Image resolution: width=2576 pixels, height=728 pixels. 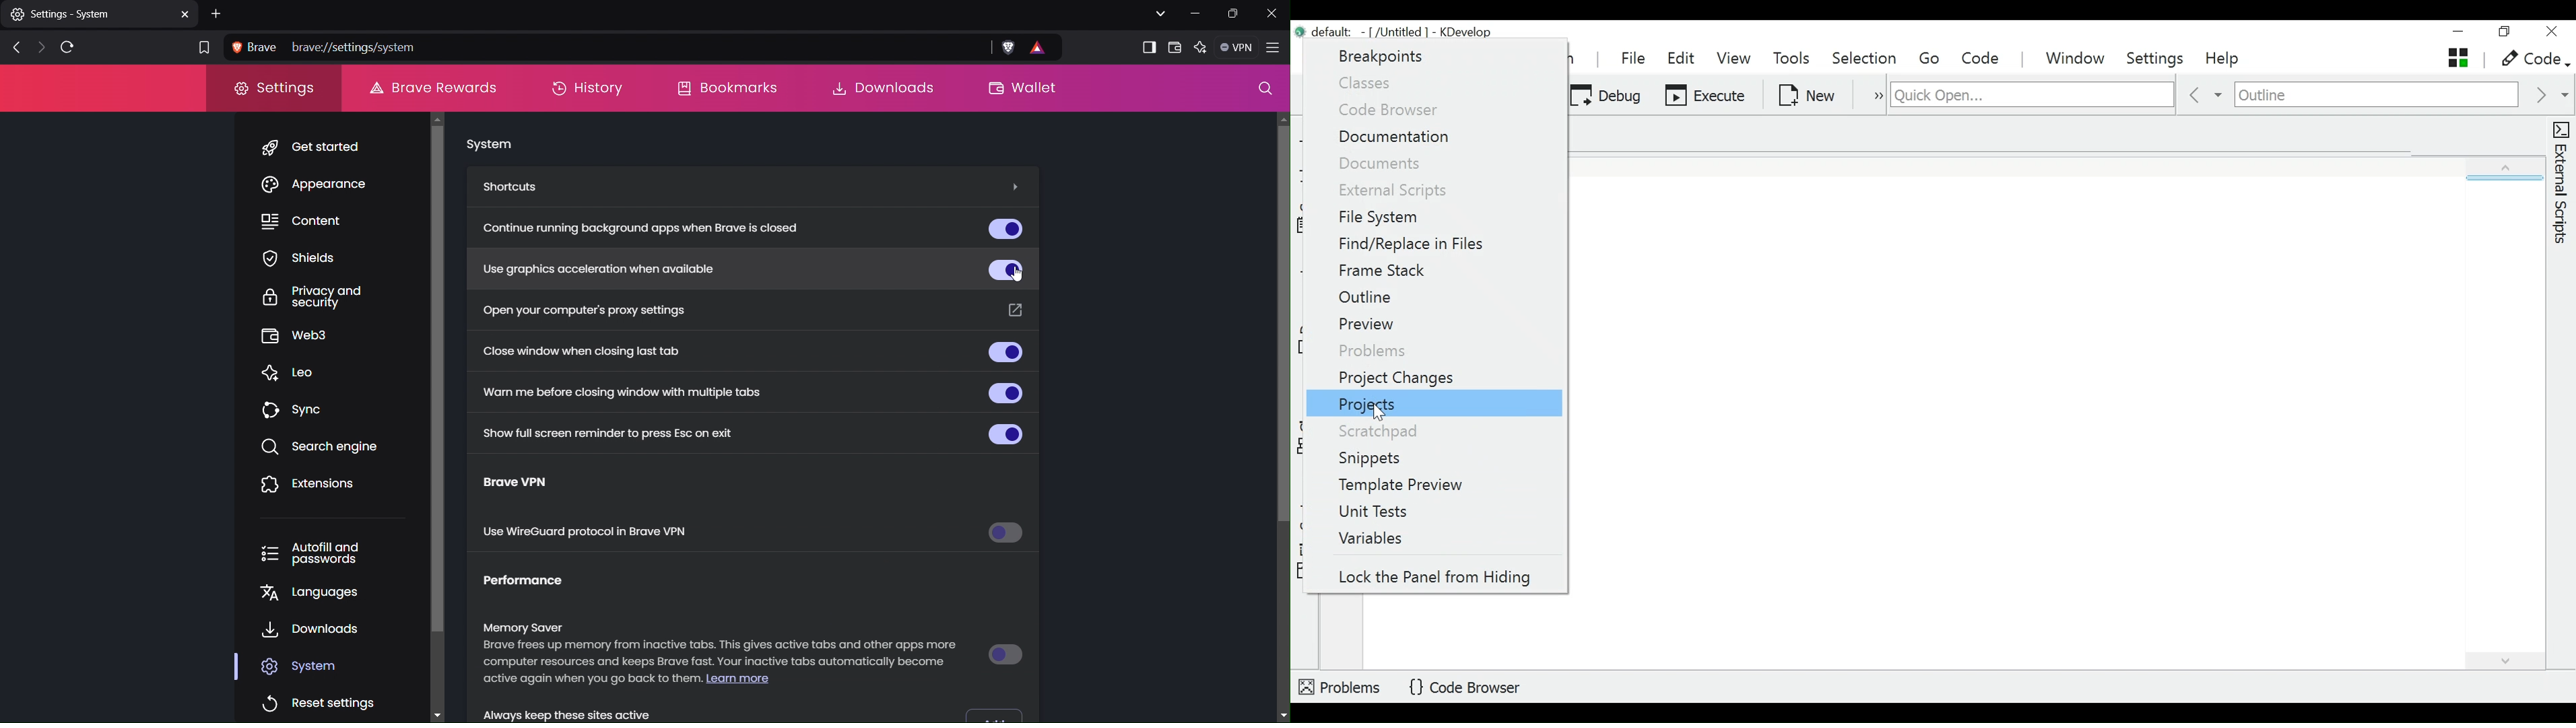 I want to click on Use graphics acceleration when available, so click(x=595, y=267).